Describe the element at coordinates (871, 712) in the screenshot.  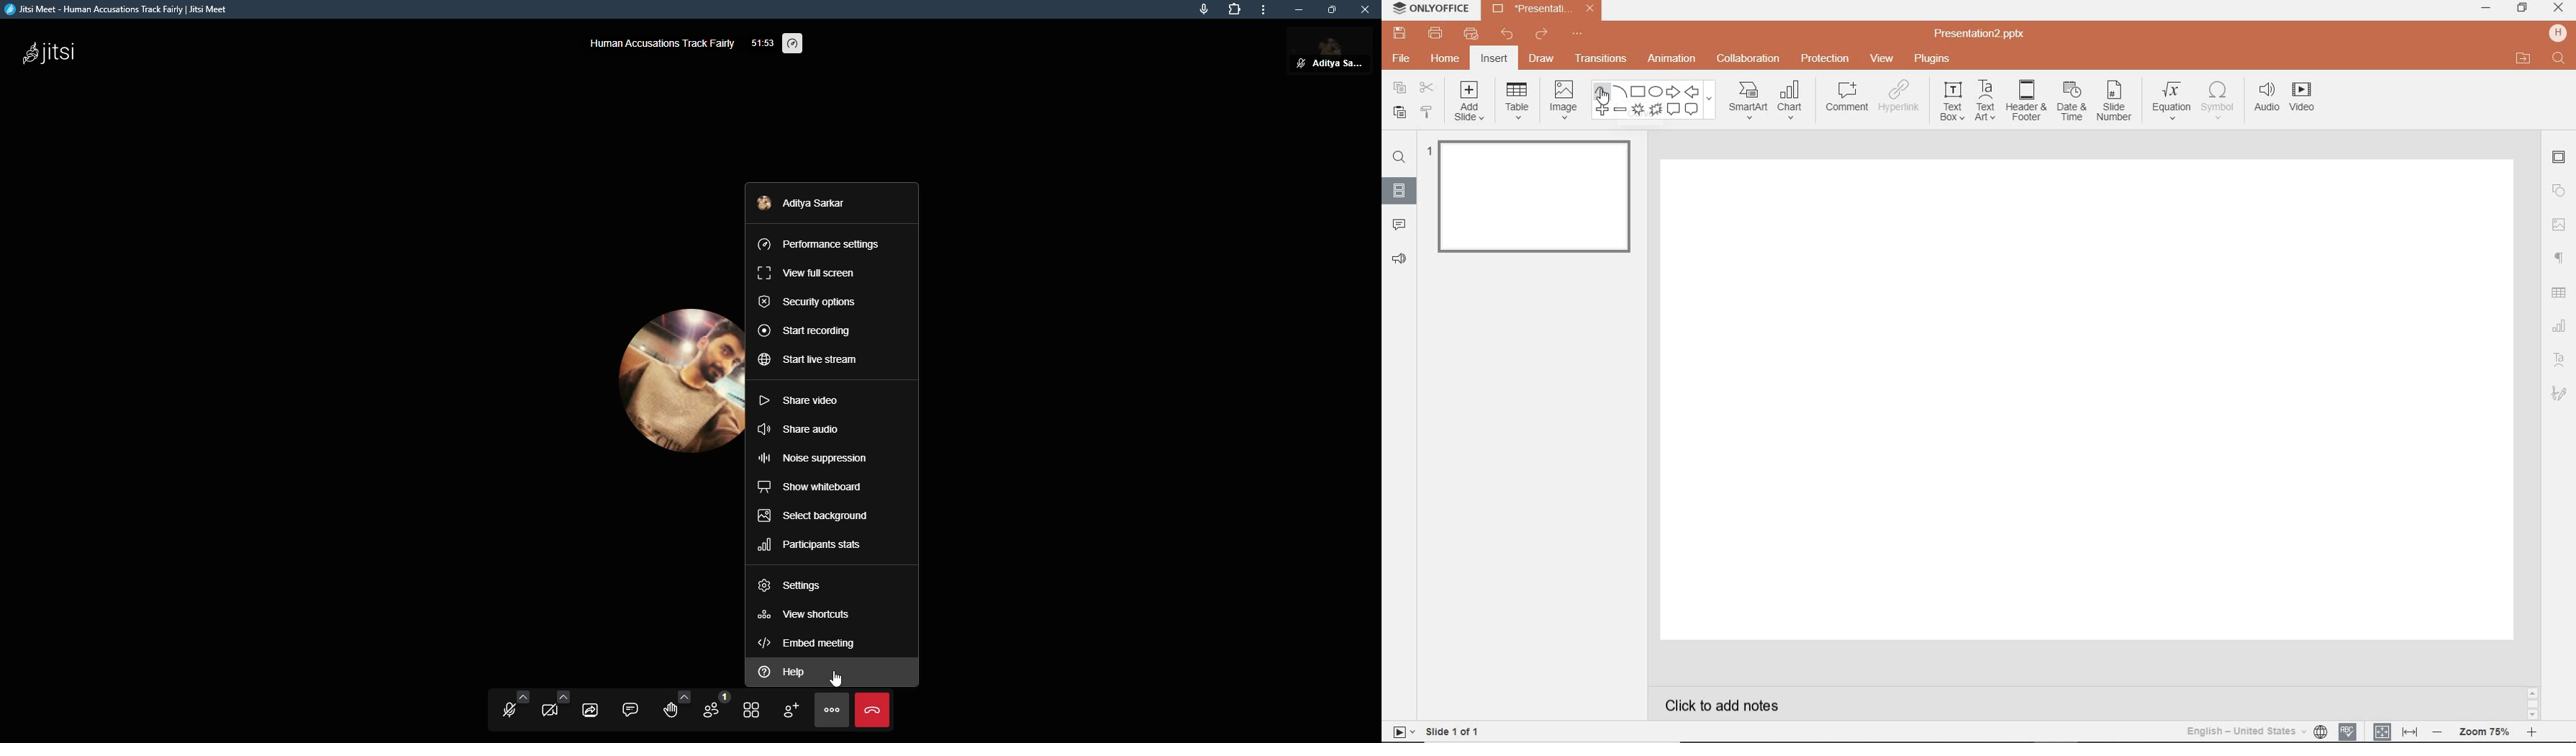
I see `end call` at that location.